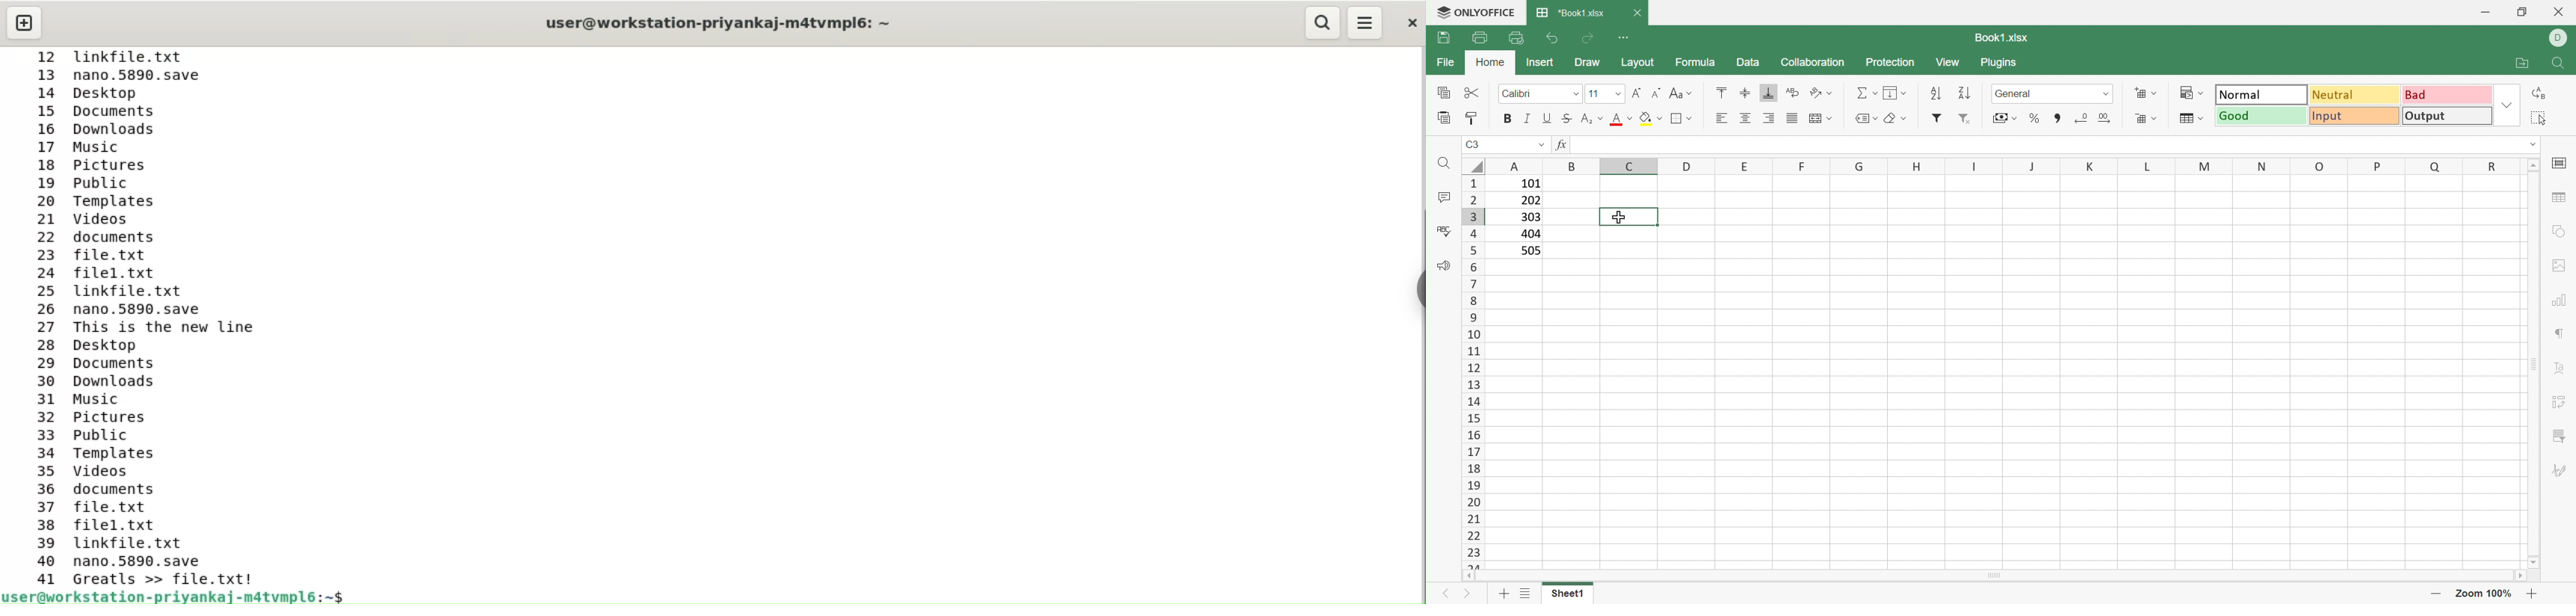 This screenshot has height=616, width=2576. What do you see at coordinates (2036, 120) in the screenshot?
I see `Percent` at bounding box center [2036, 120].